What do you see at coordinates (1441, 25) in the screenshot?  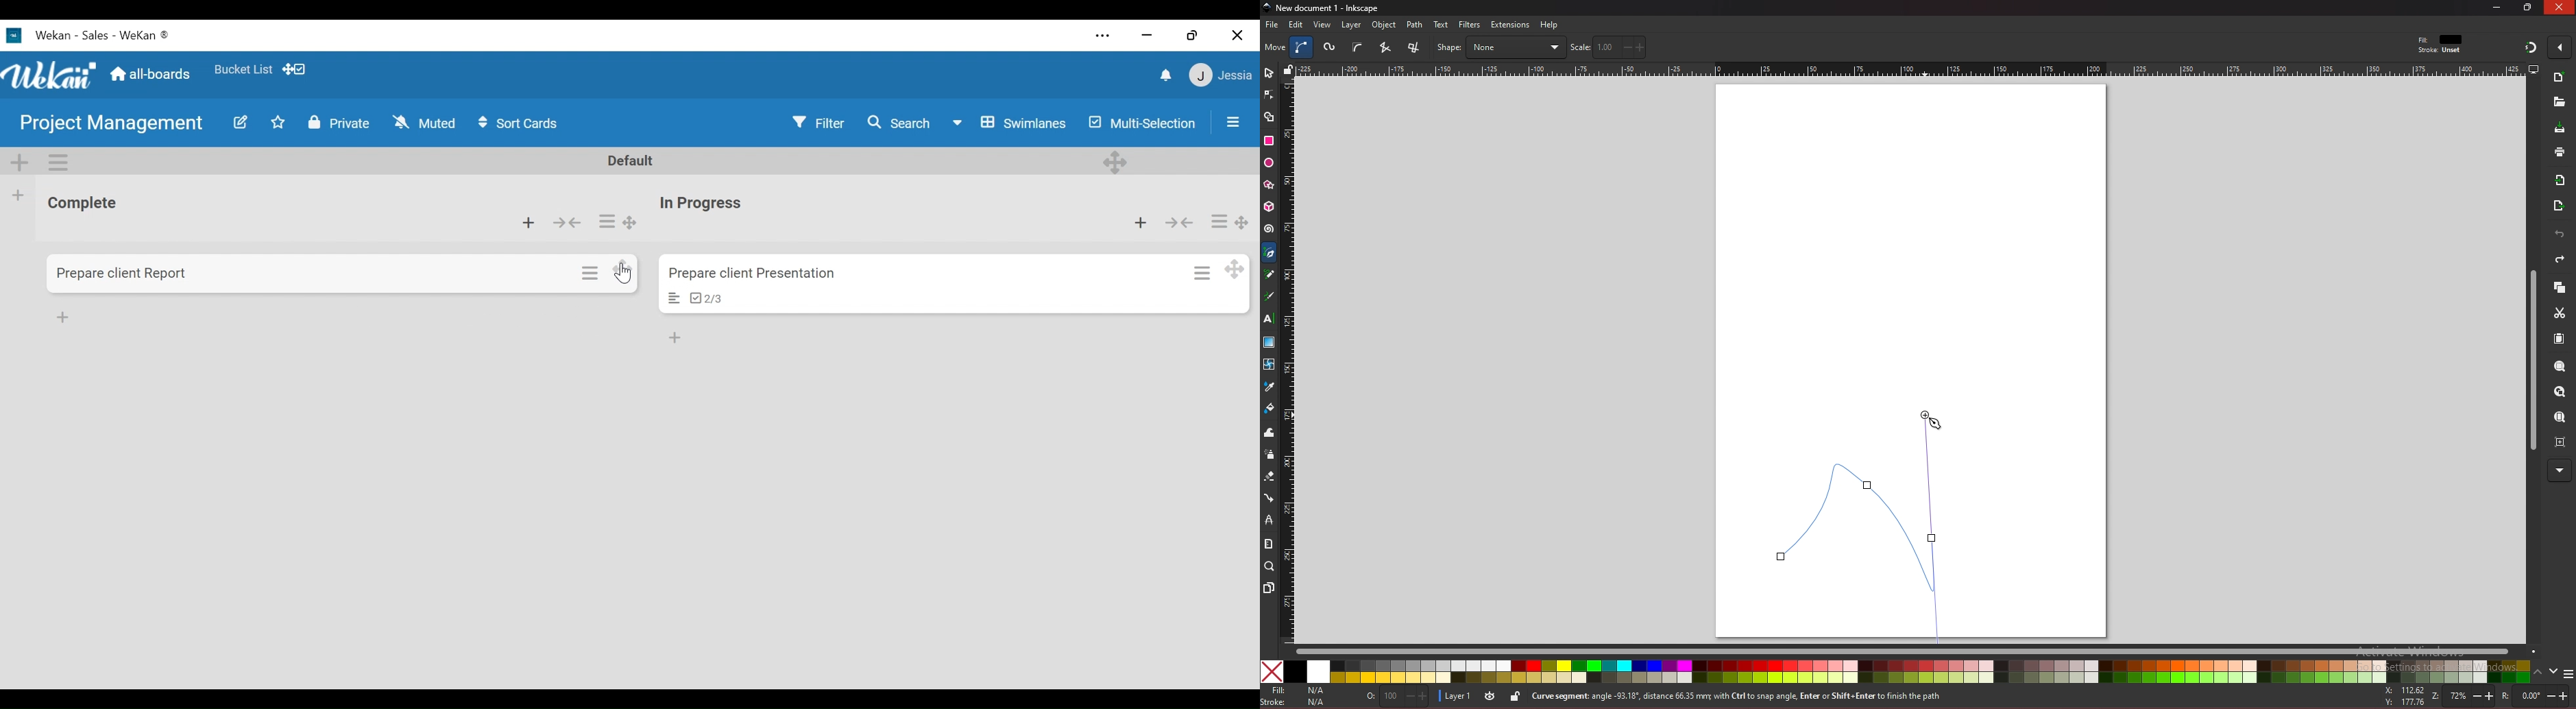 I see `text` at bounding box center [1441, 25].